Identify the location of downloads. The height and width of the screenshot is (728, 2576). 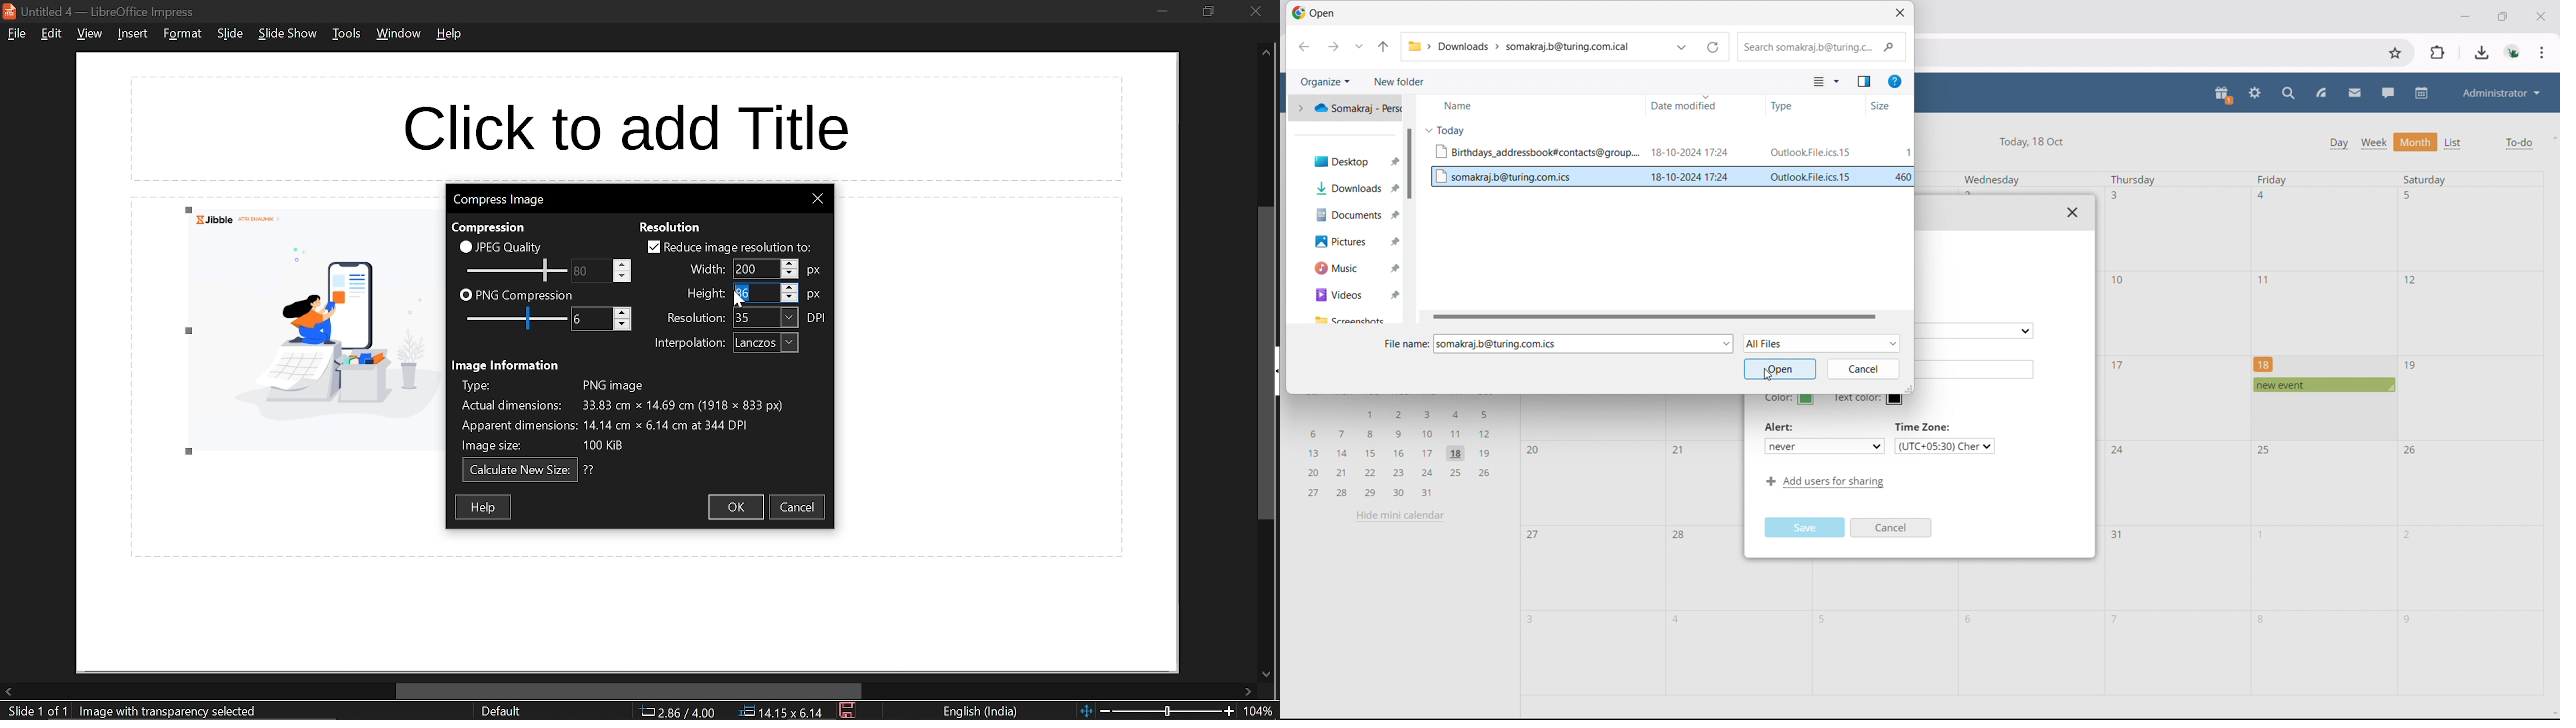
(2482, 53).